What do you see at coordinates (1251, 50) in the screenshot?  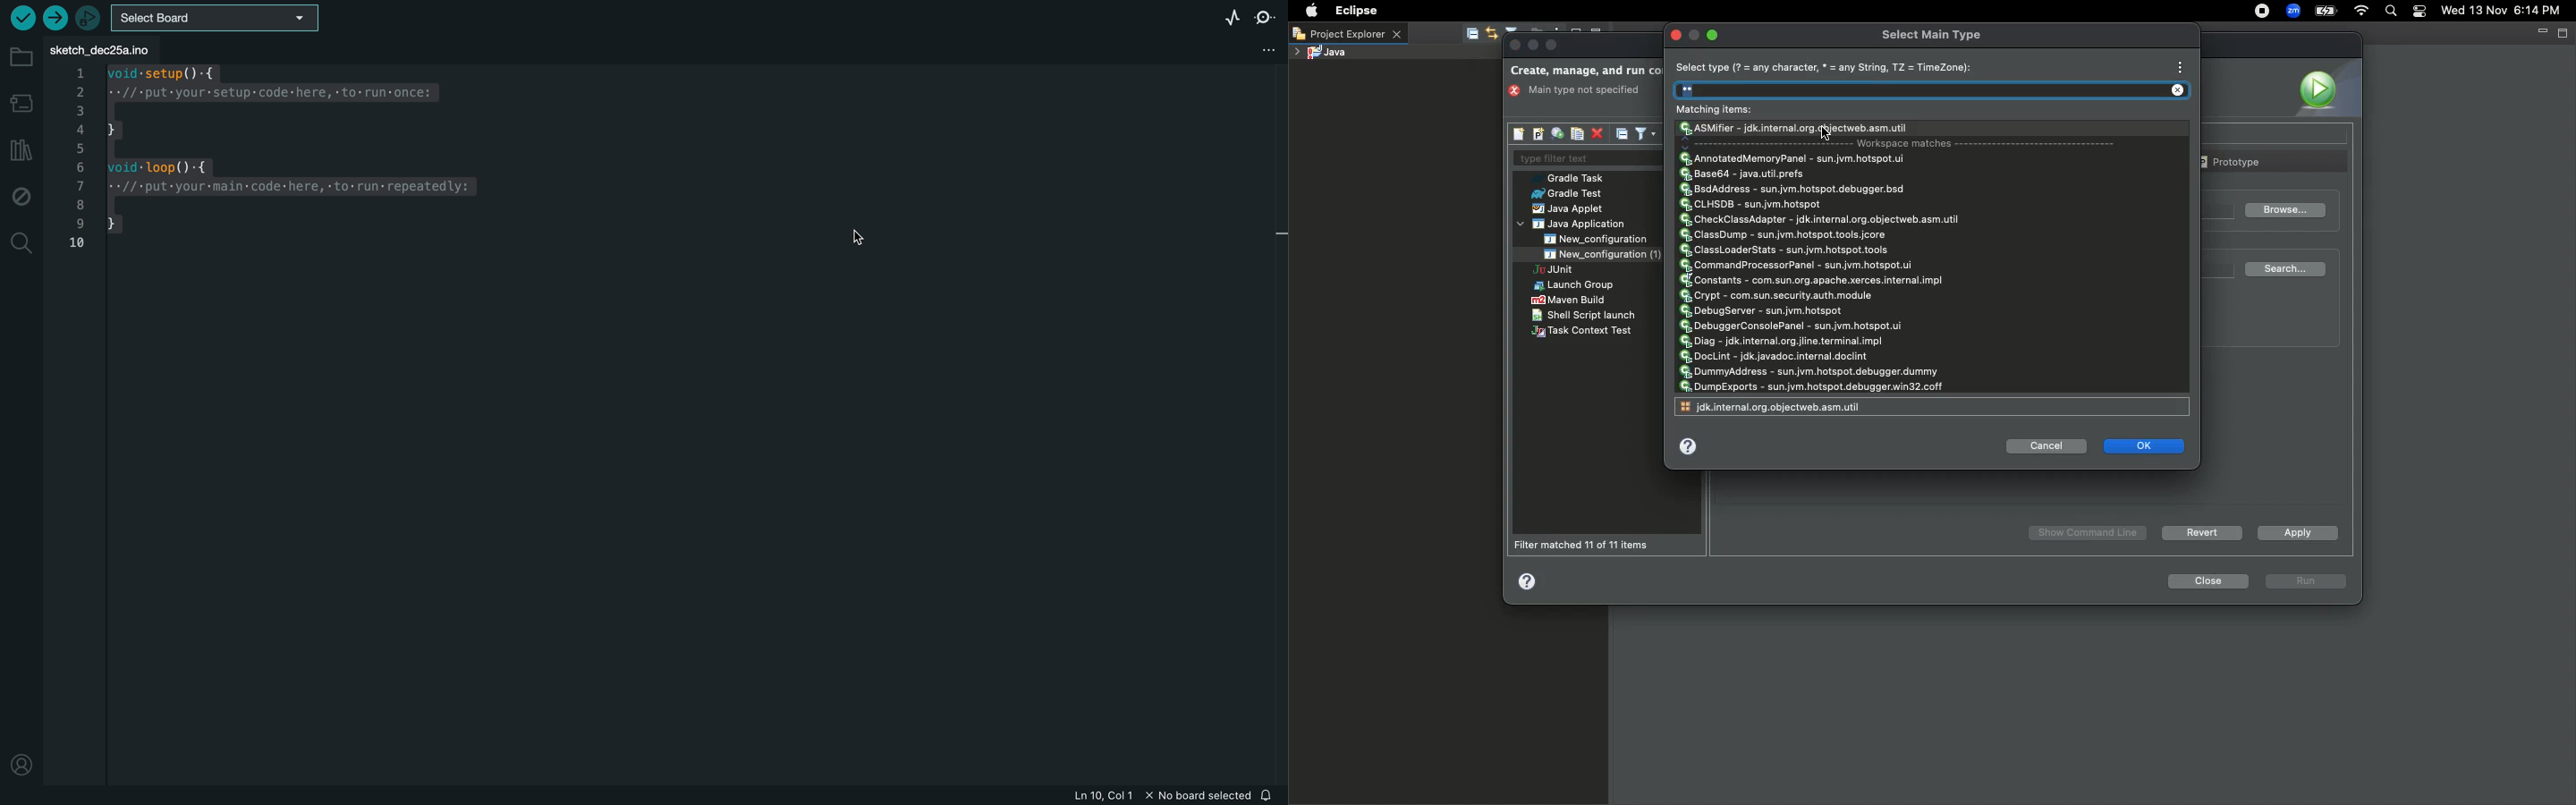 I see `file  settings` at bounding box center [1251, 50].